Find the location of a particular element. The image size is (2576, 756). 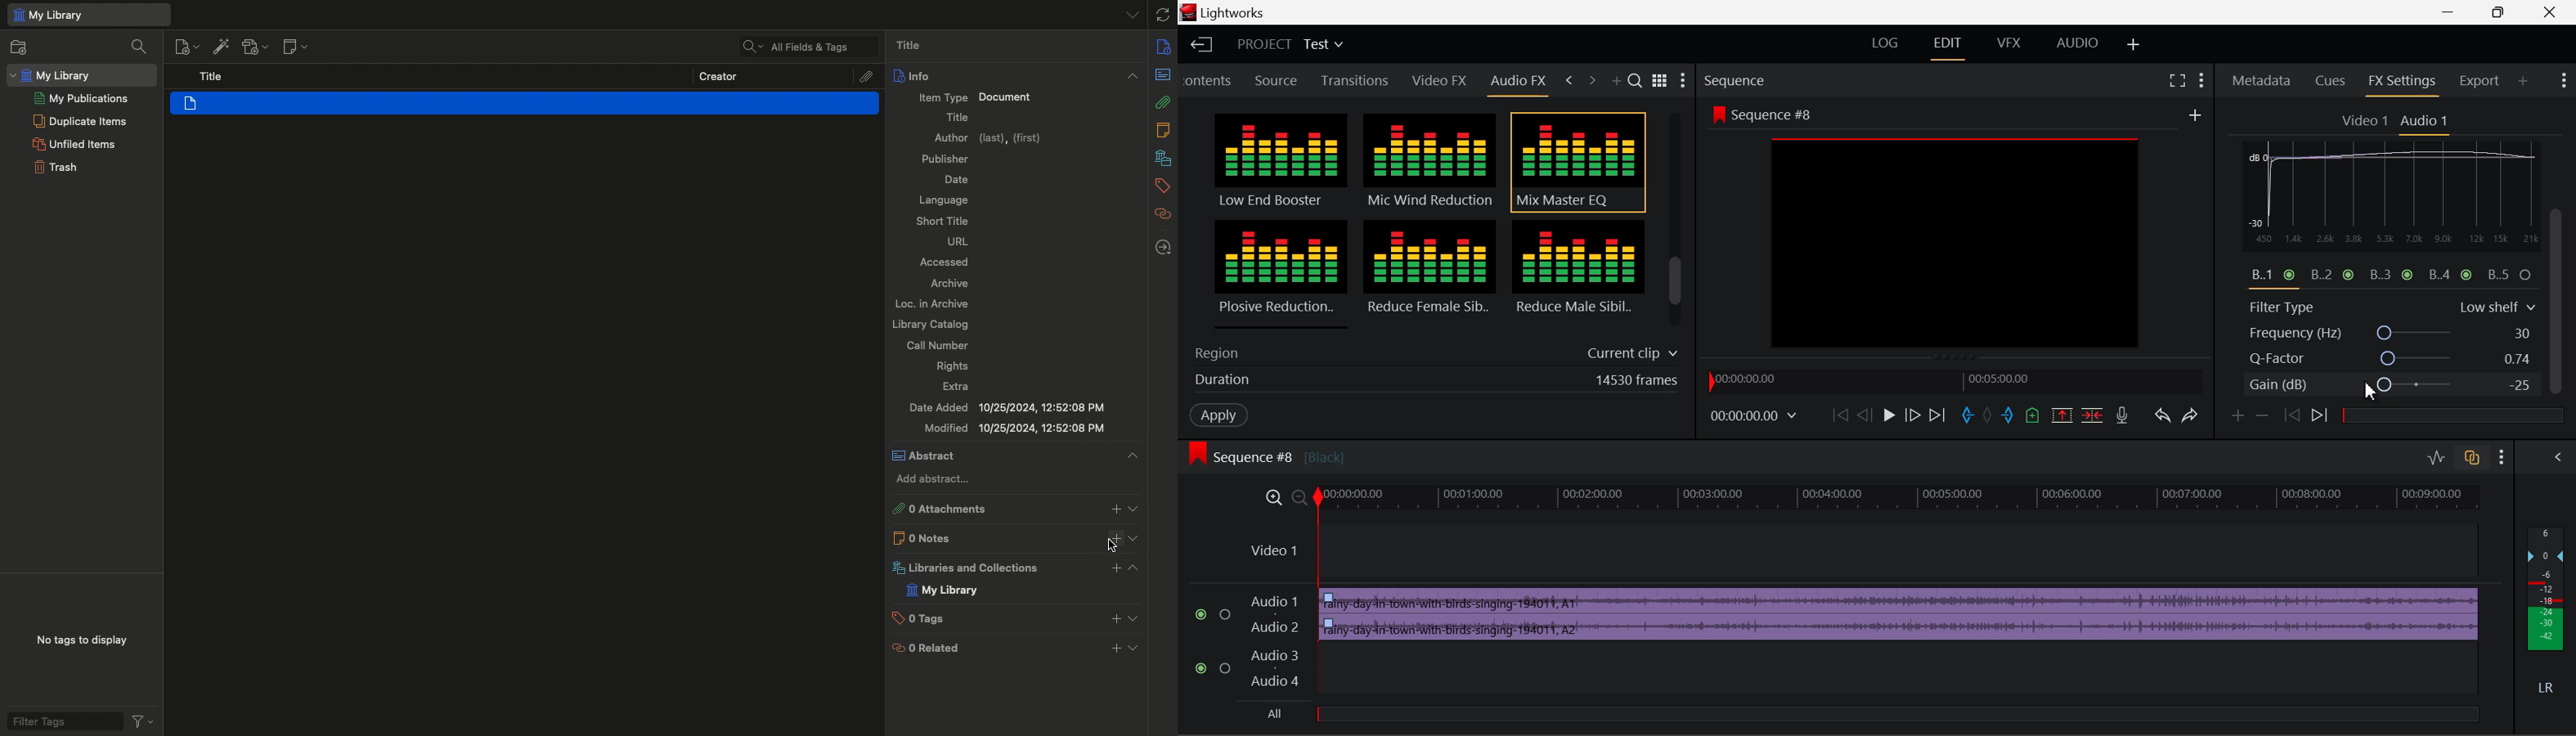

Attachments is located at coordinates (942, 509).